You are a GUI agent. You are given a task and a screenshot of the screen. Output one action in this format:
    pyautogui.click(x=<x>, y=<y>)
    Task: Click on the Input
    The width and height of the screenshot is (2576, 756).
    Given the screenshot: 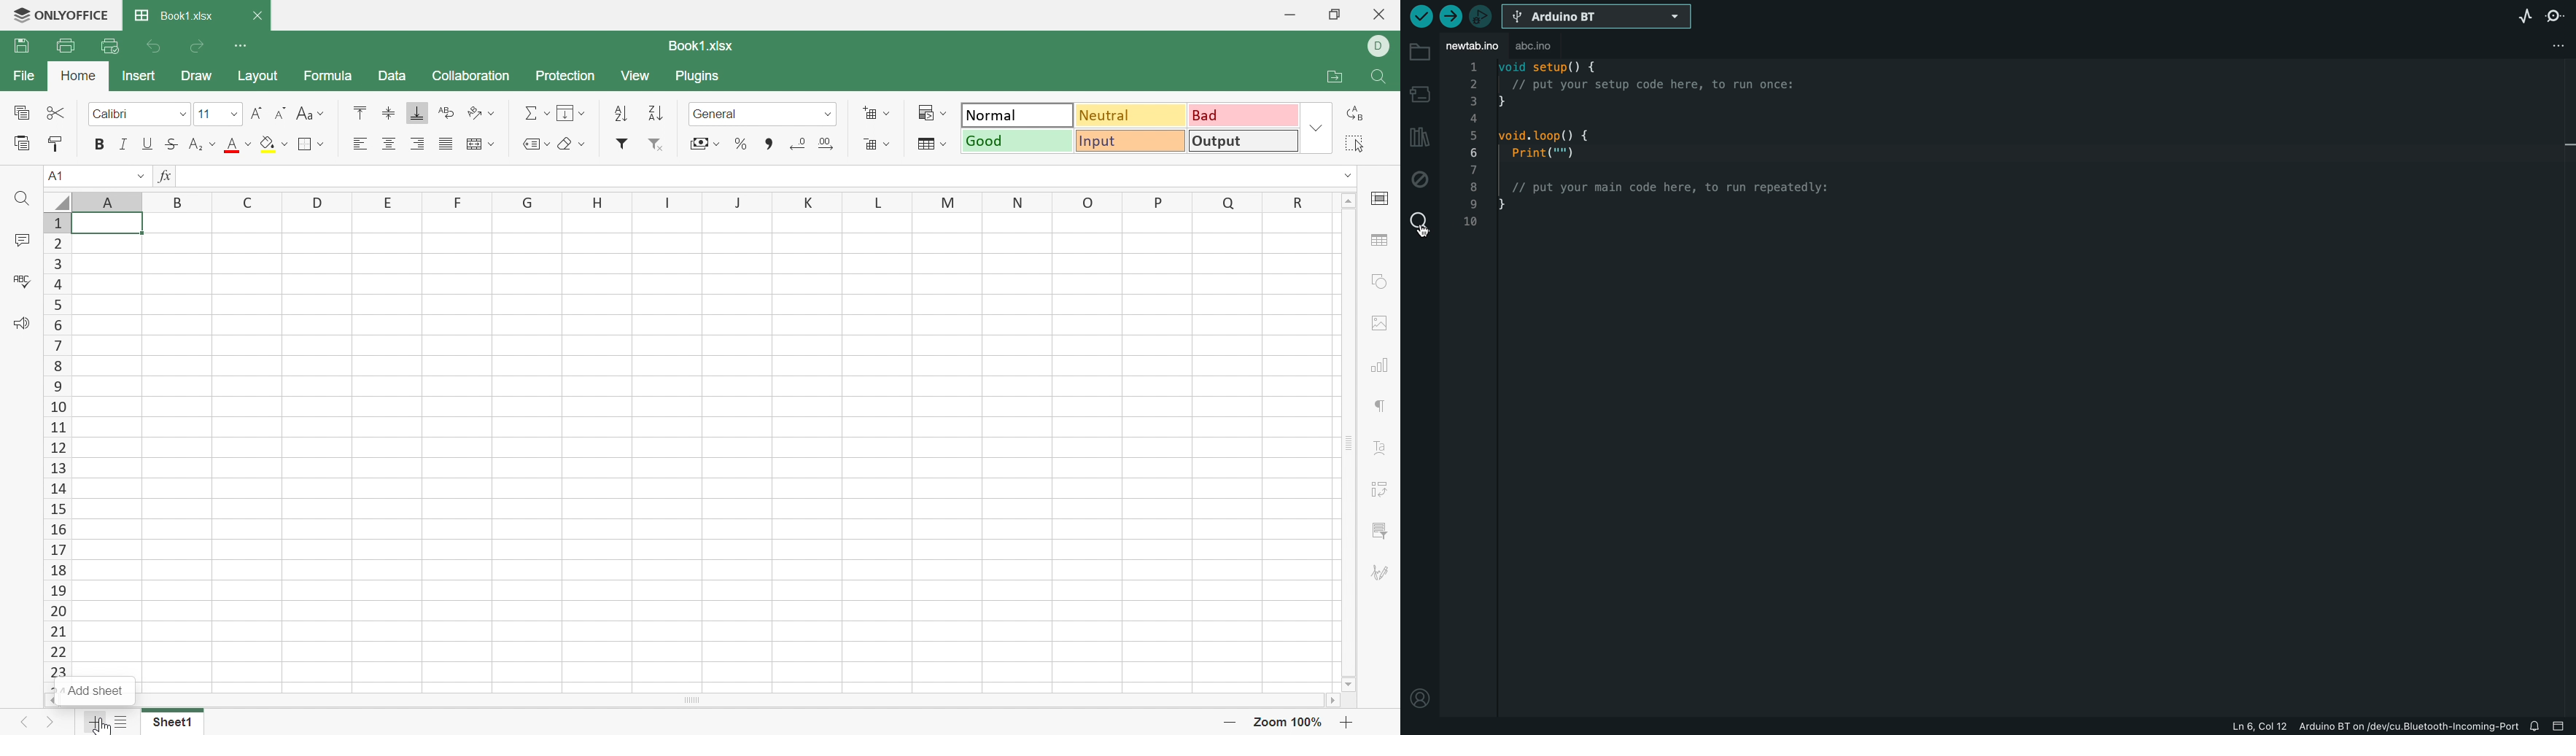 What is the action you would take?
    pyautogui.click(x=1128, y=141)
    